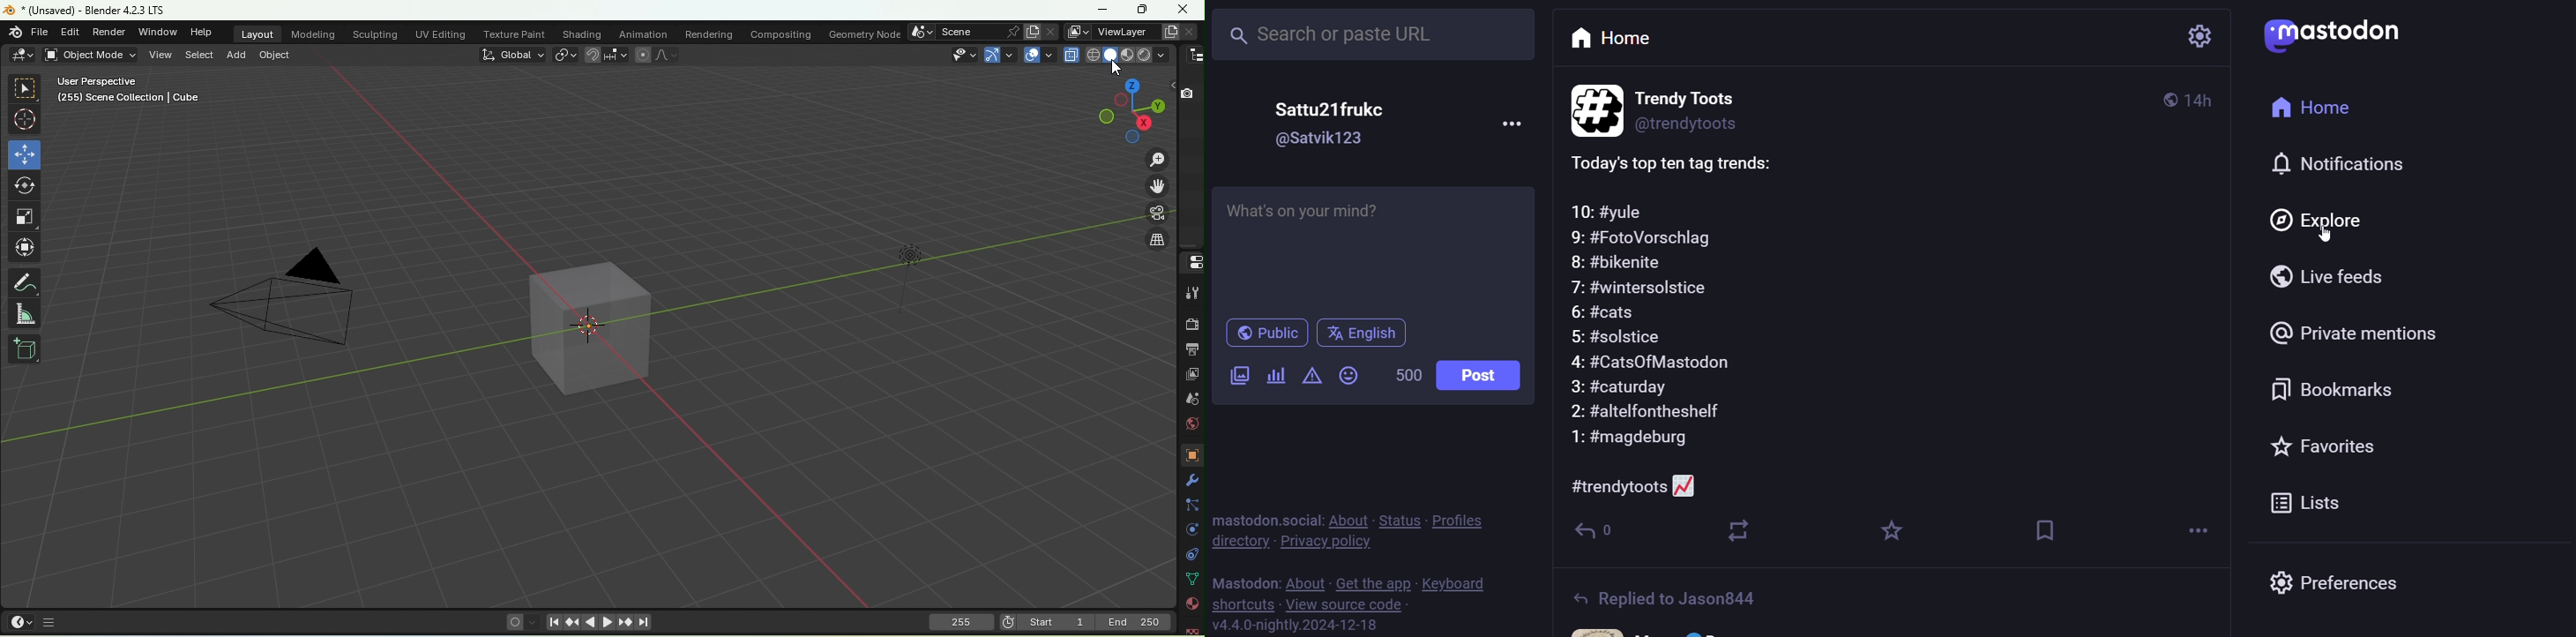 The height and width of the screenshot is (644, 2576). Describe the element at coordinates (1482, 376) in the screenshot. I see `post` at that location.